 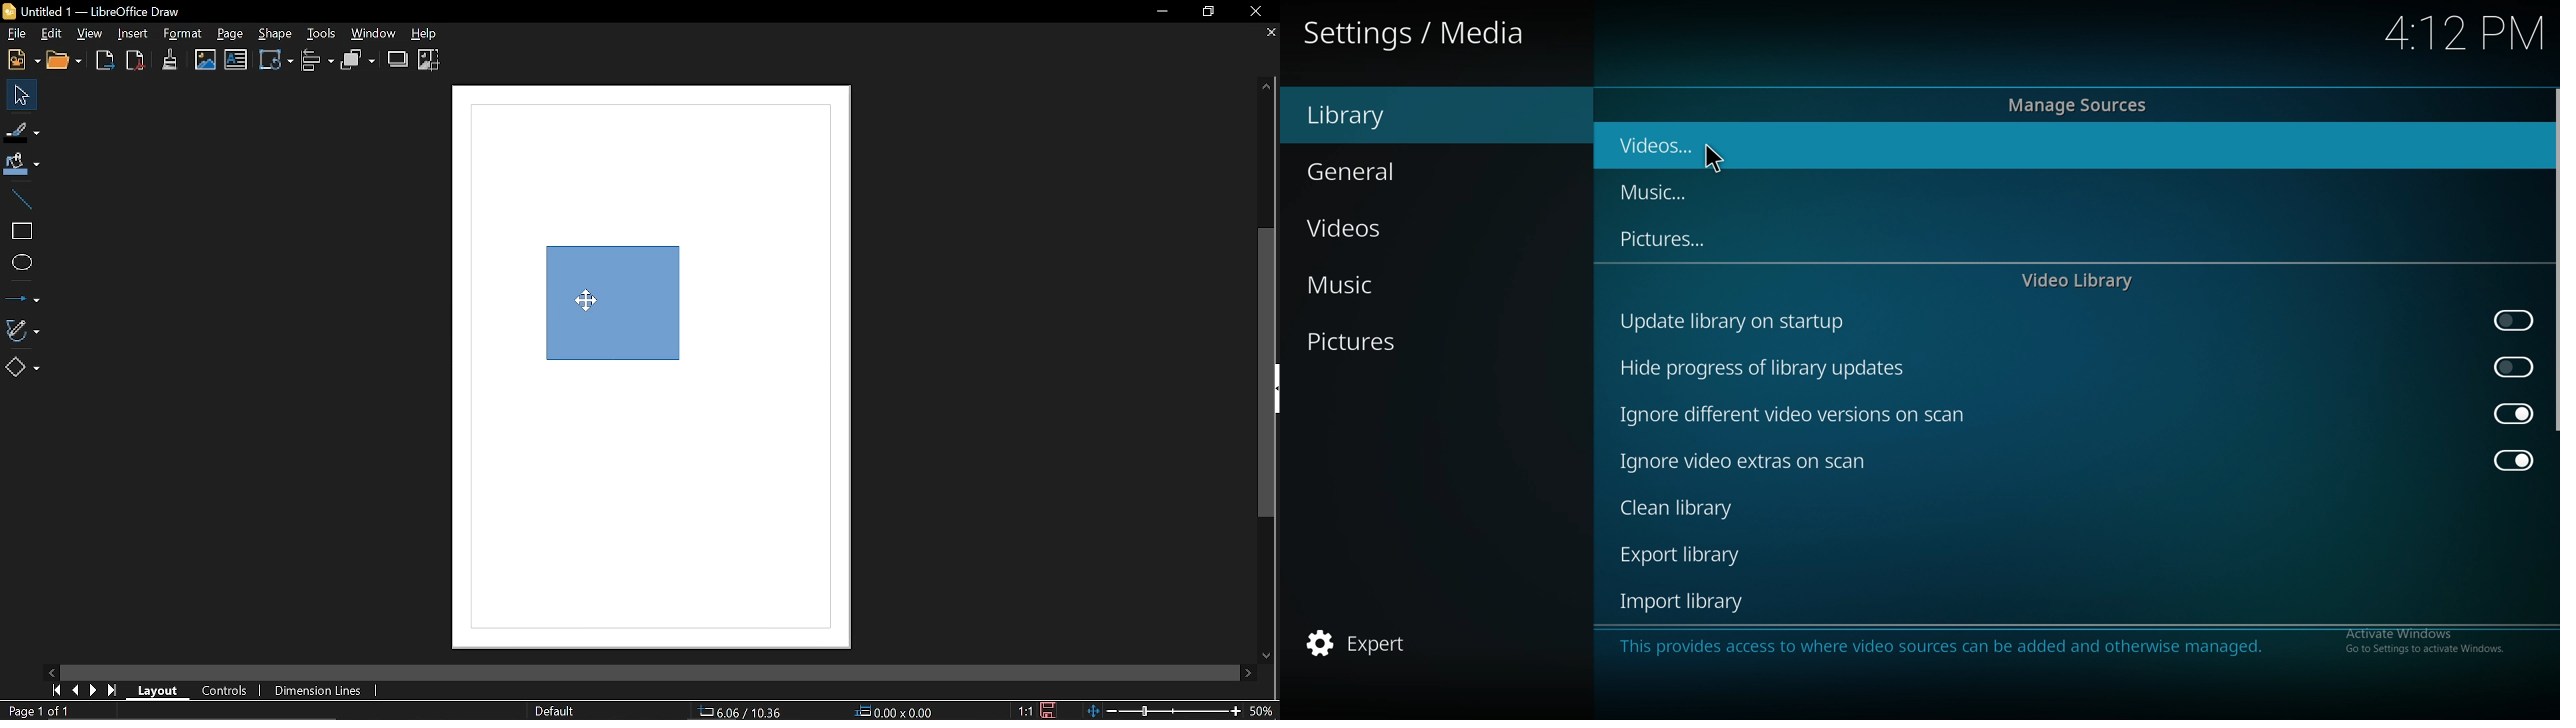 What do you see at coordinates (1695, 506) in the screenshot?
I see `clean library` at bounding box center [1695, 506].